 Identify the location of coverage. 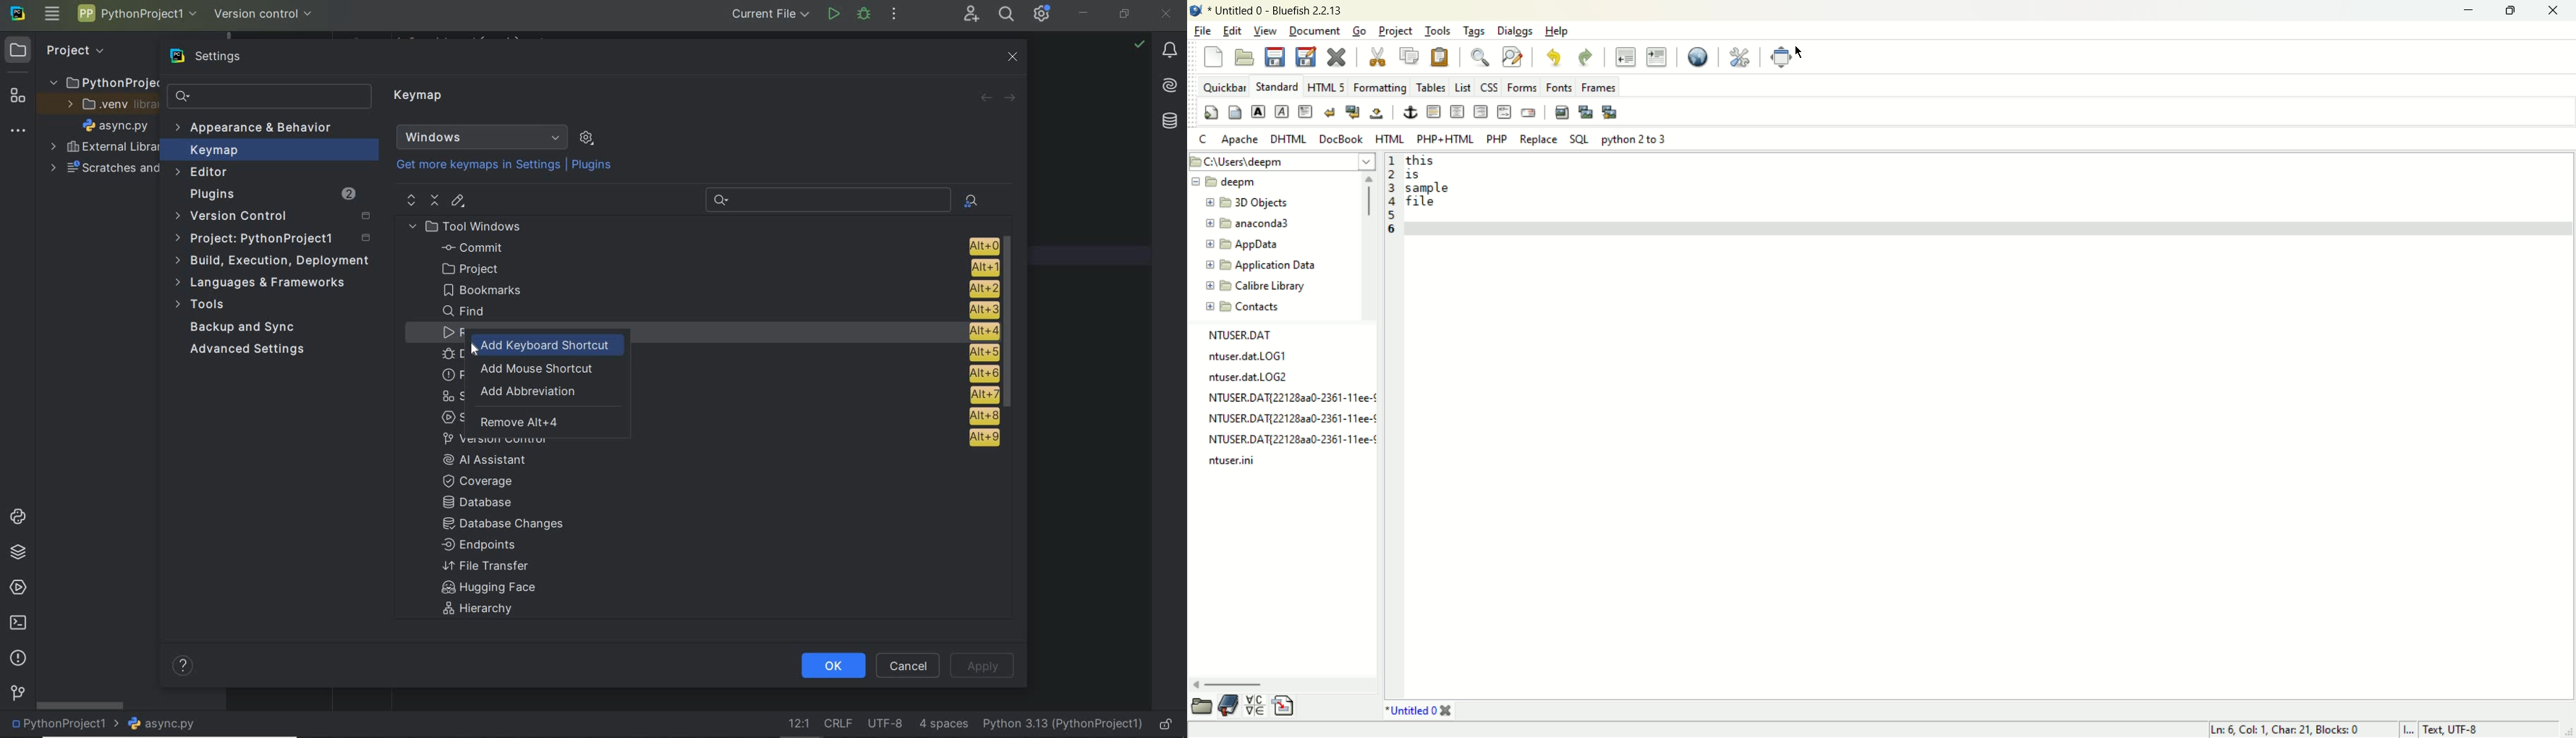
(486, 480).